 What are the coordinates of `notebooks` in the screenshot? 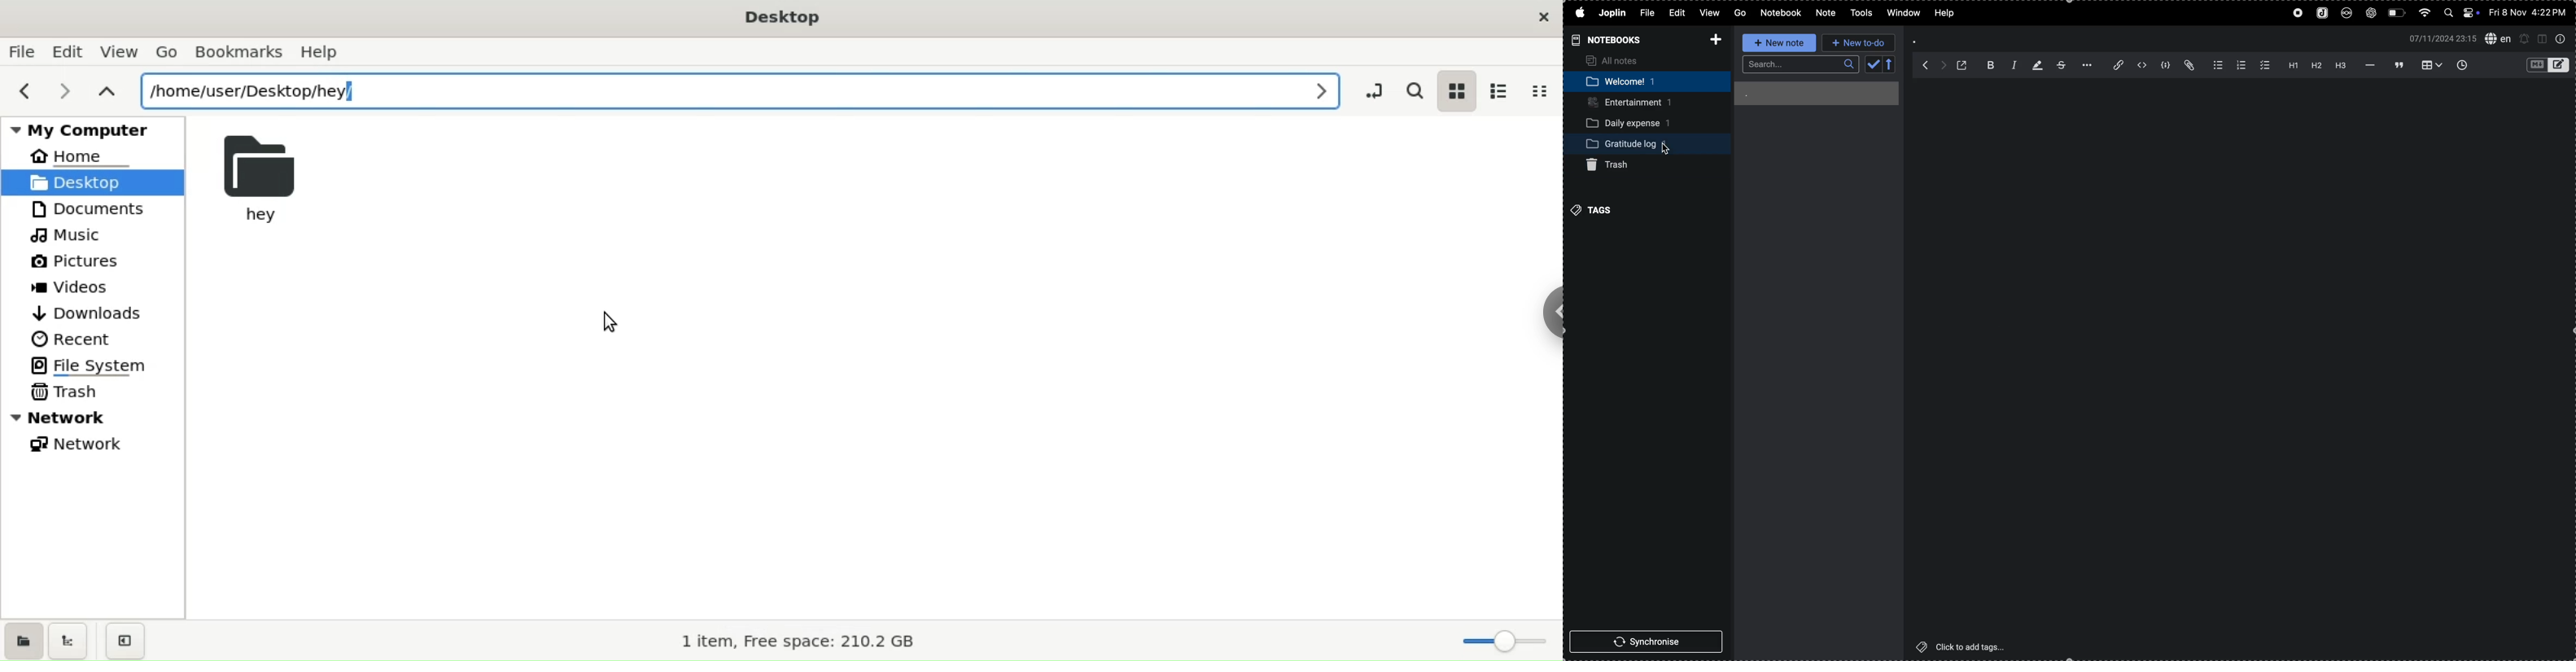 It's located at (1612, 40).